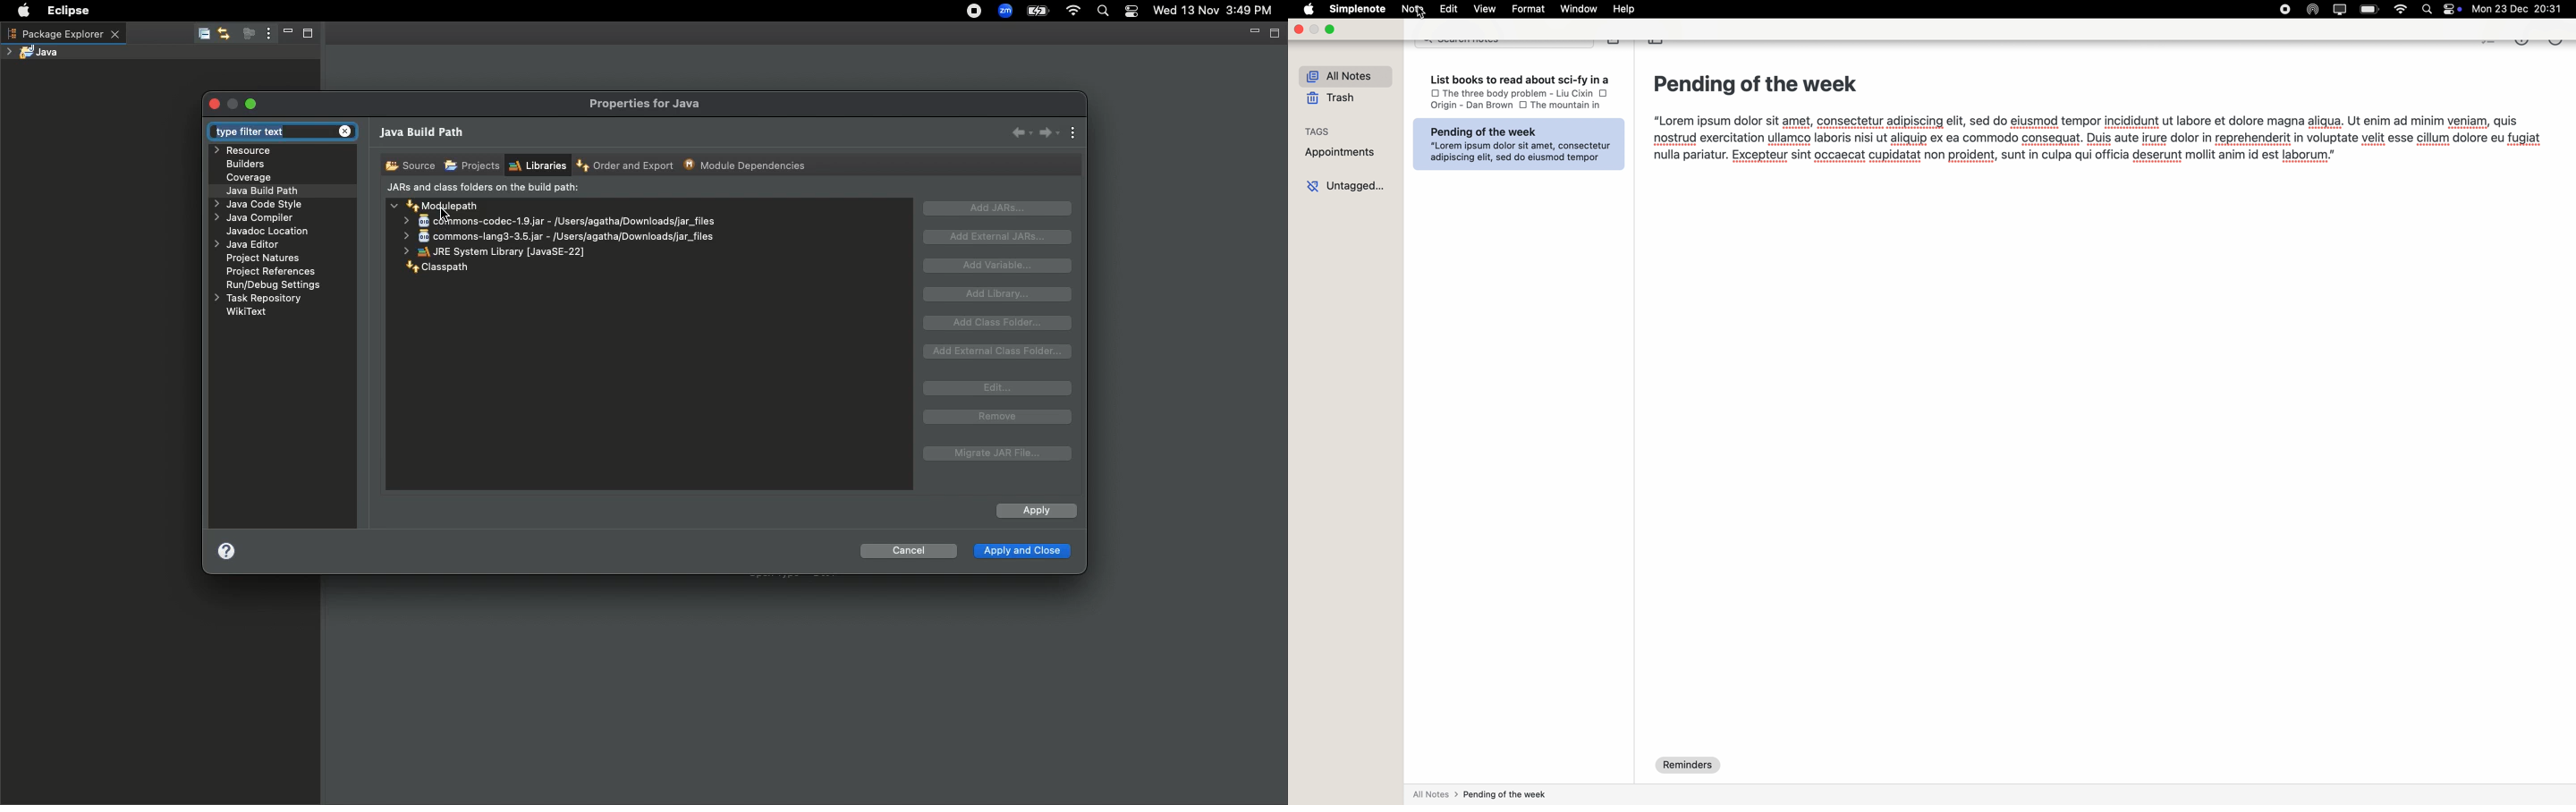 This screenshot has height=812, width=2576. Describe the element at coordinates (995, 454) in the screenshot. I see `Migrate JAR file` at that location.